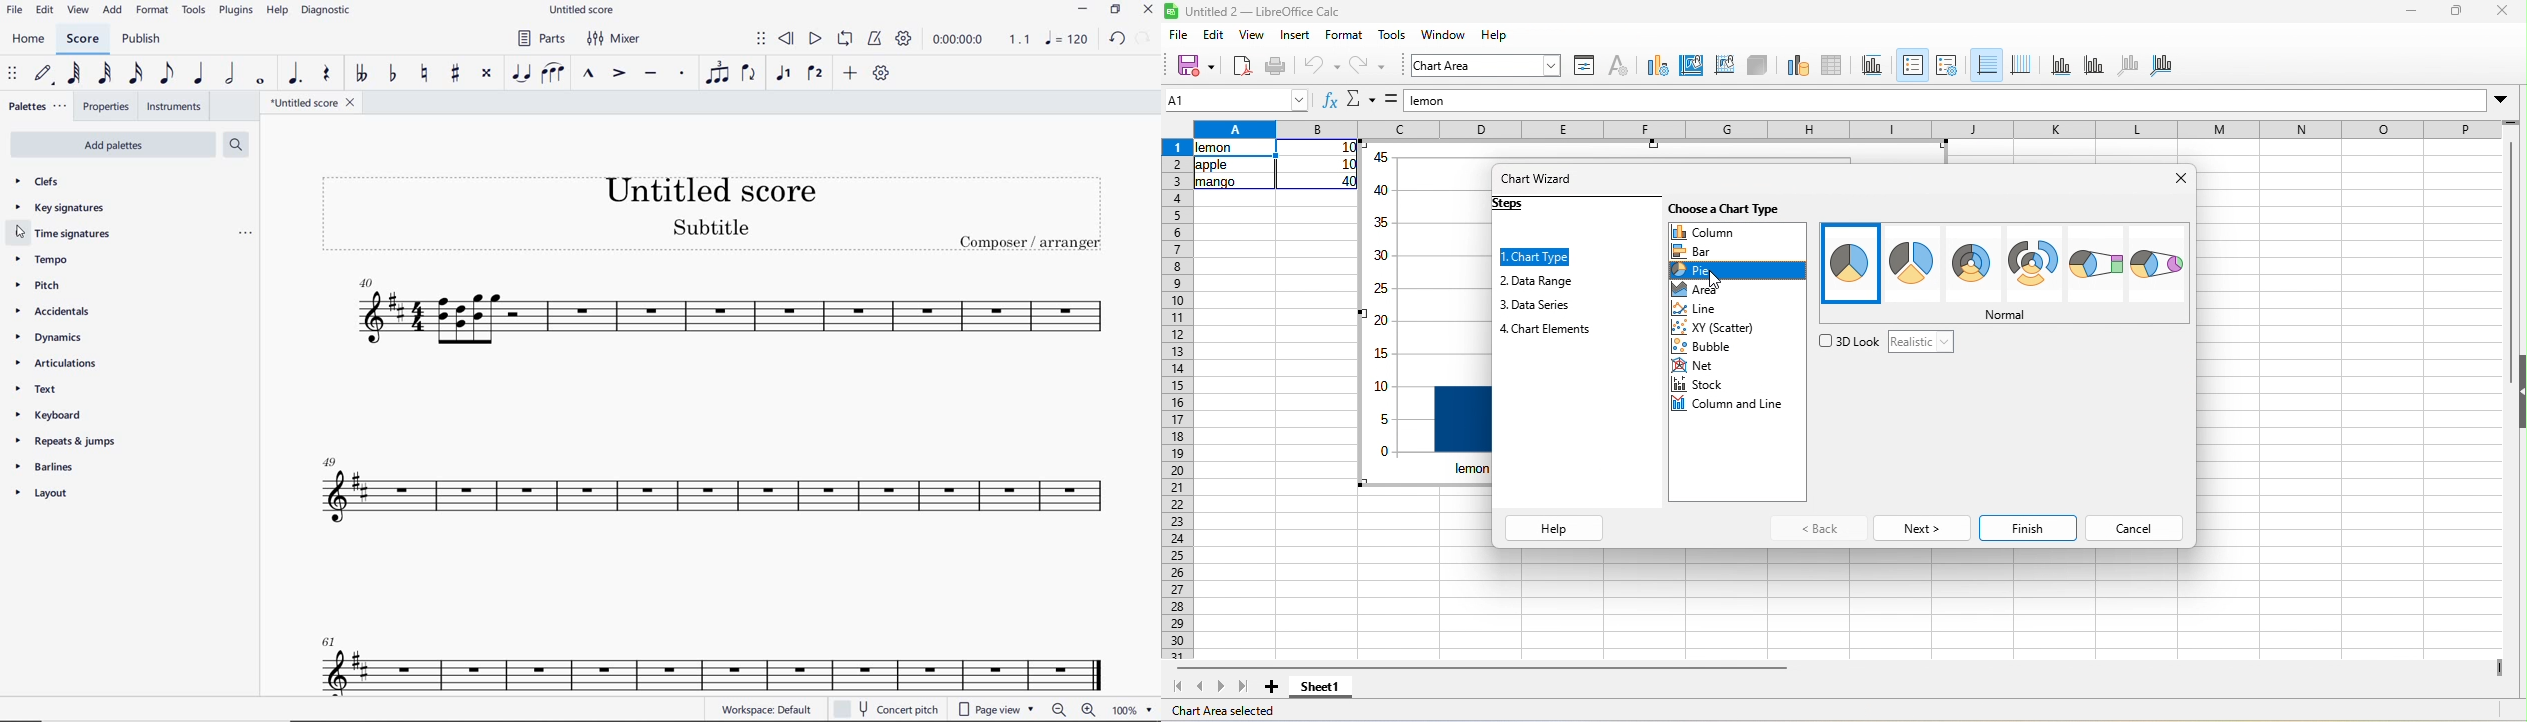  I want to click on logo, so click(1172, 12).